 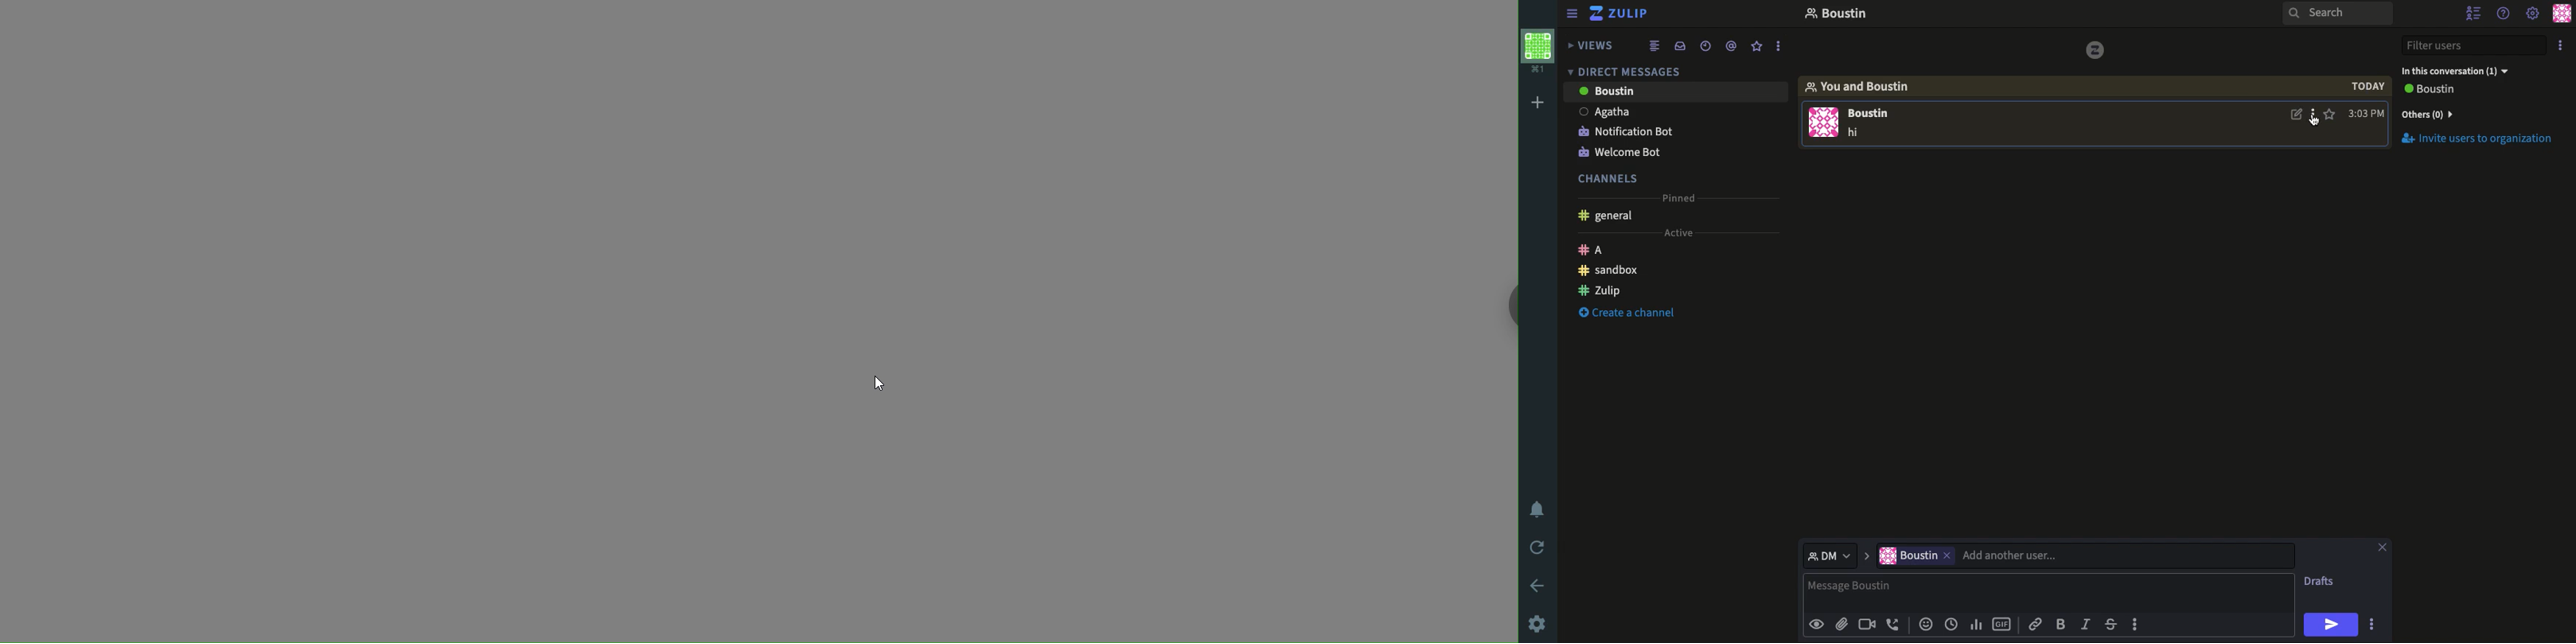 I want to click on Message, so click(x=2049, y=589).